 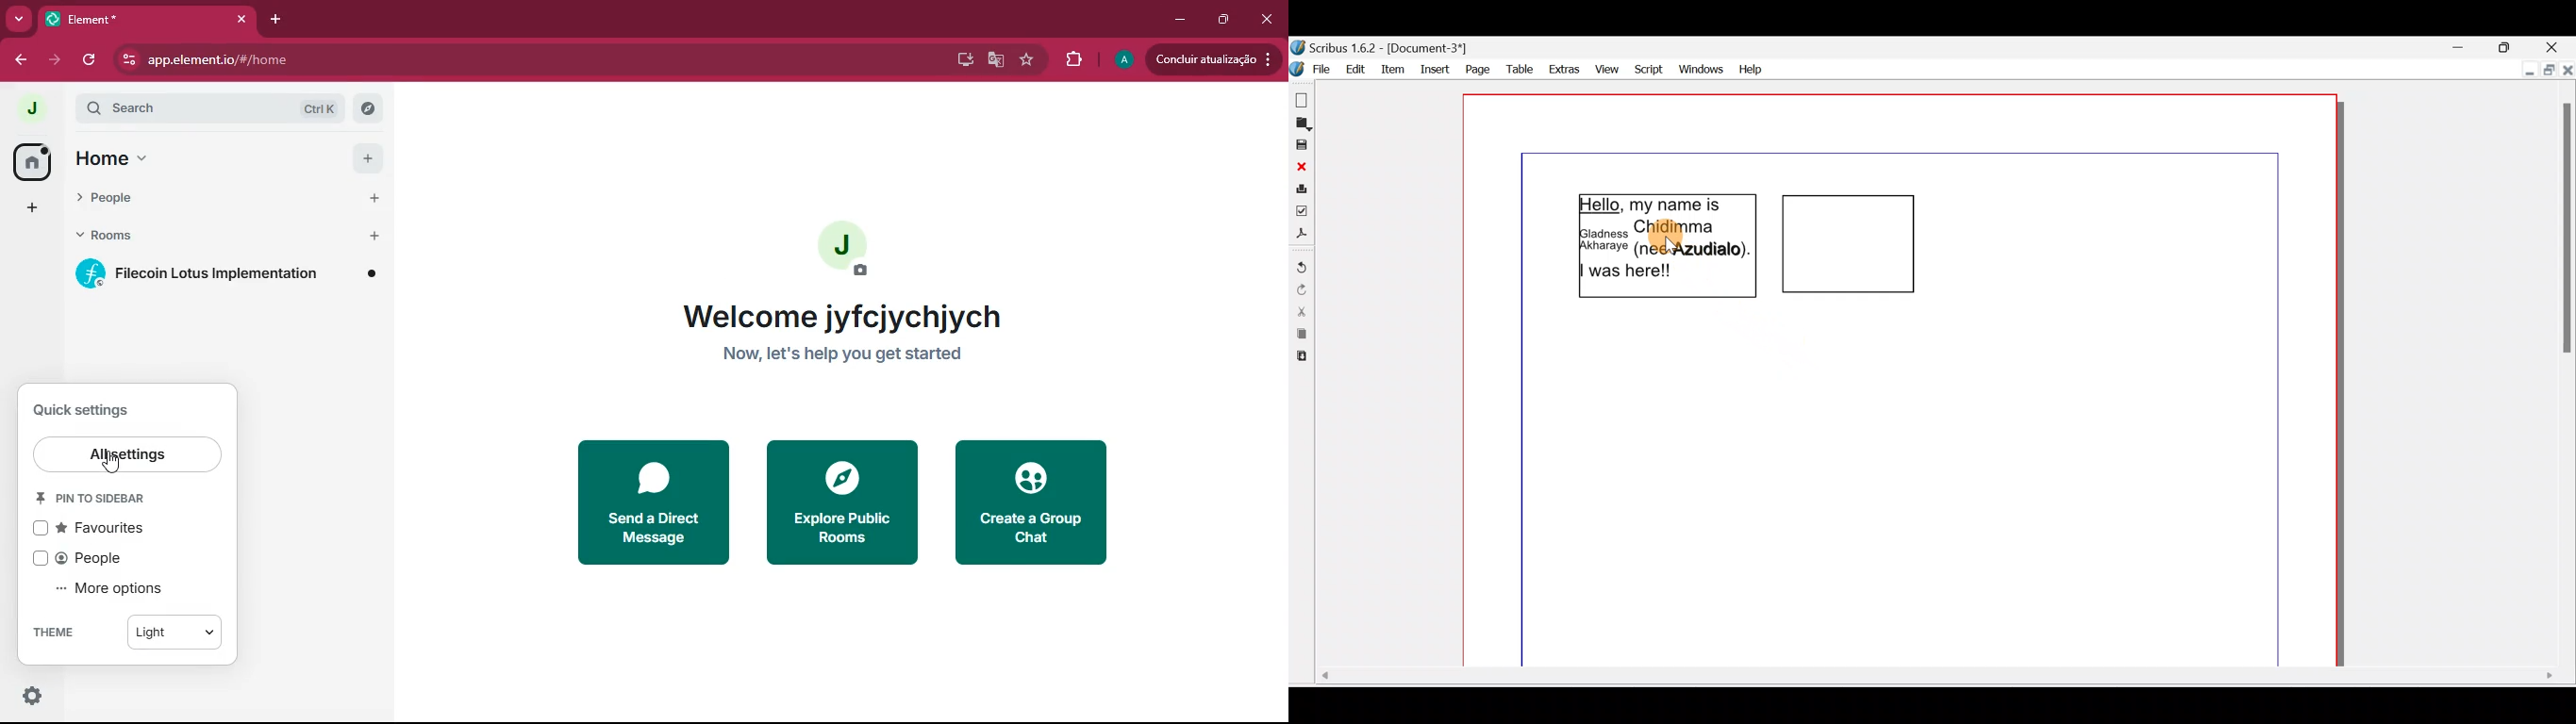 I want to click on Maximise, so click(x=2546, y=69).